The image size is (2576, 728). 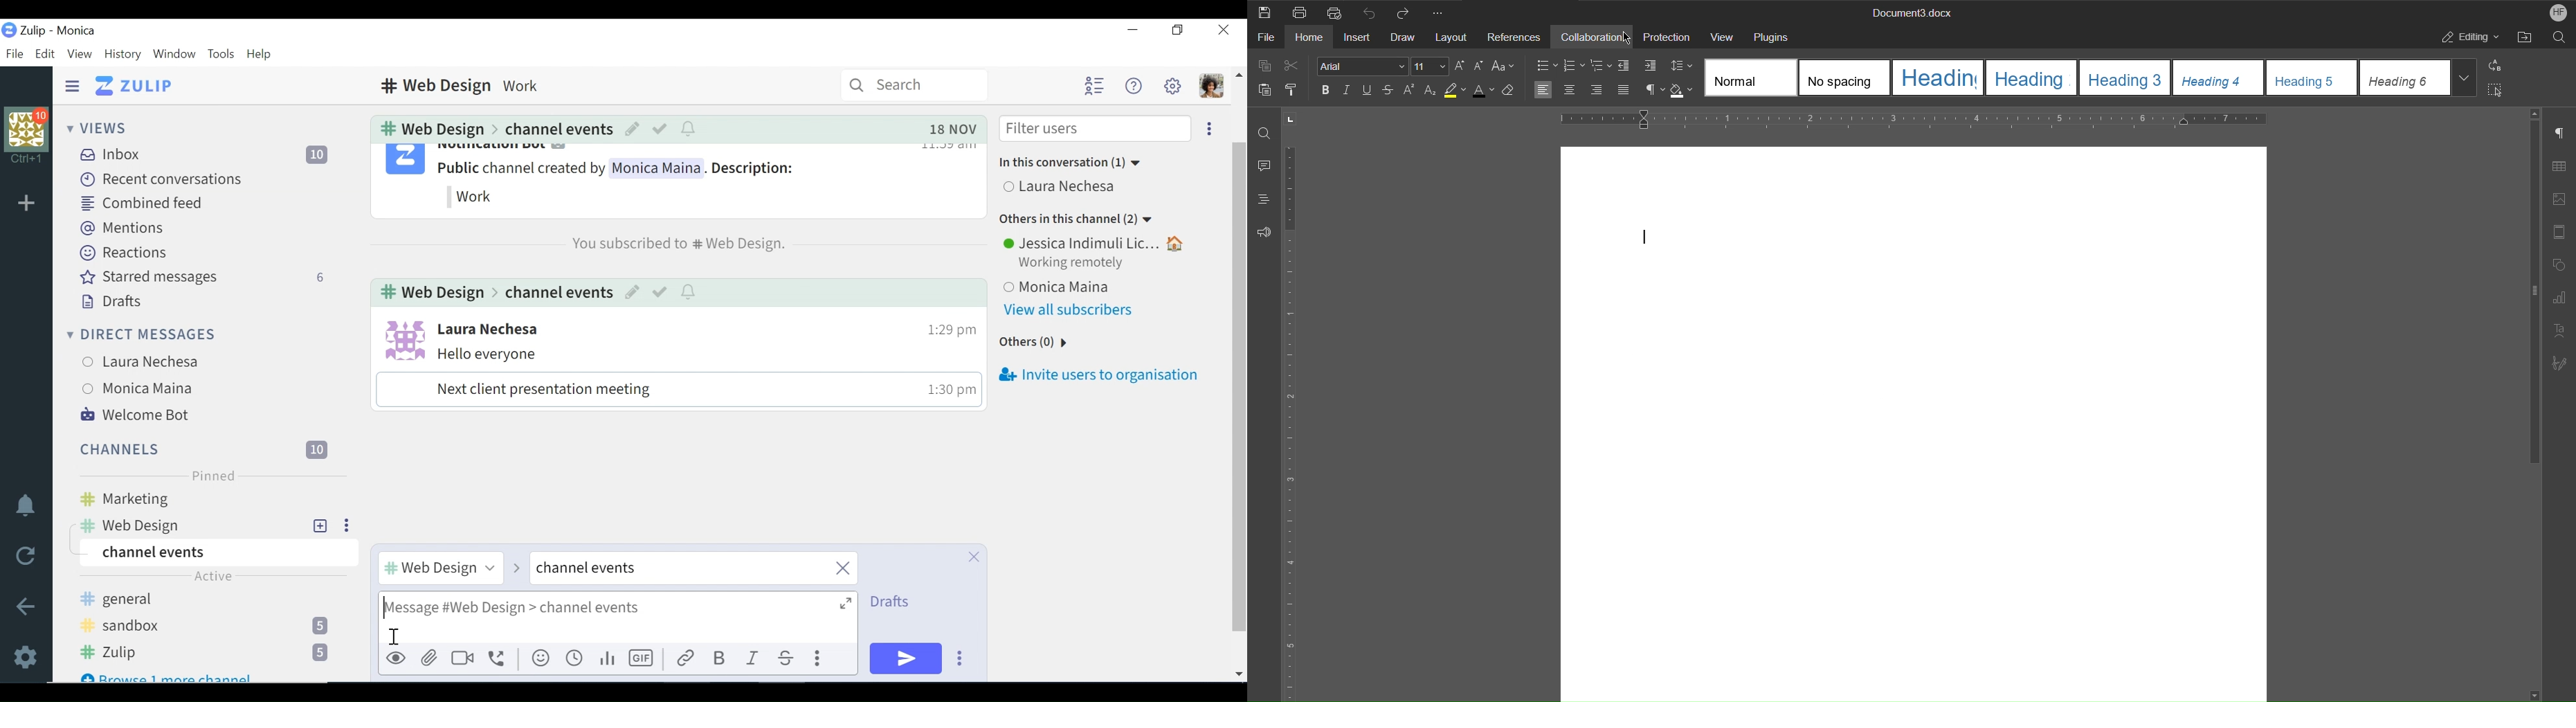 What do you see at coordinates (14, 53) in the screenshot?
I see `File` at bounding box center [14, 53].